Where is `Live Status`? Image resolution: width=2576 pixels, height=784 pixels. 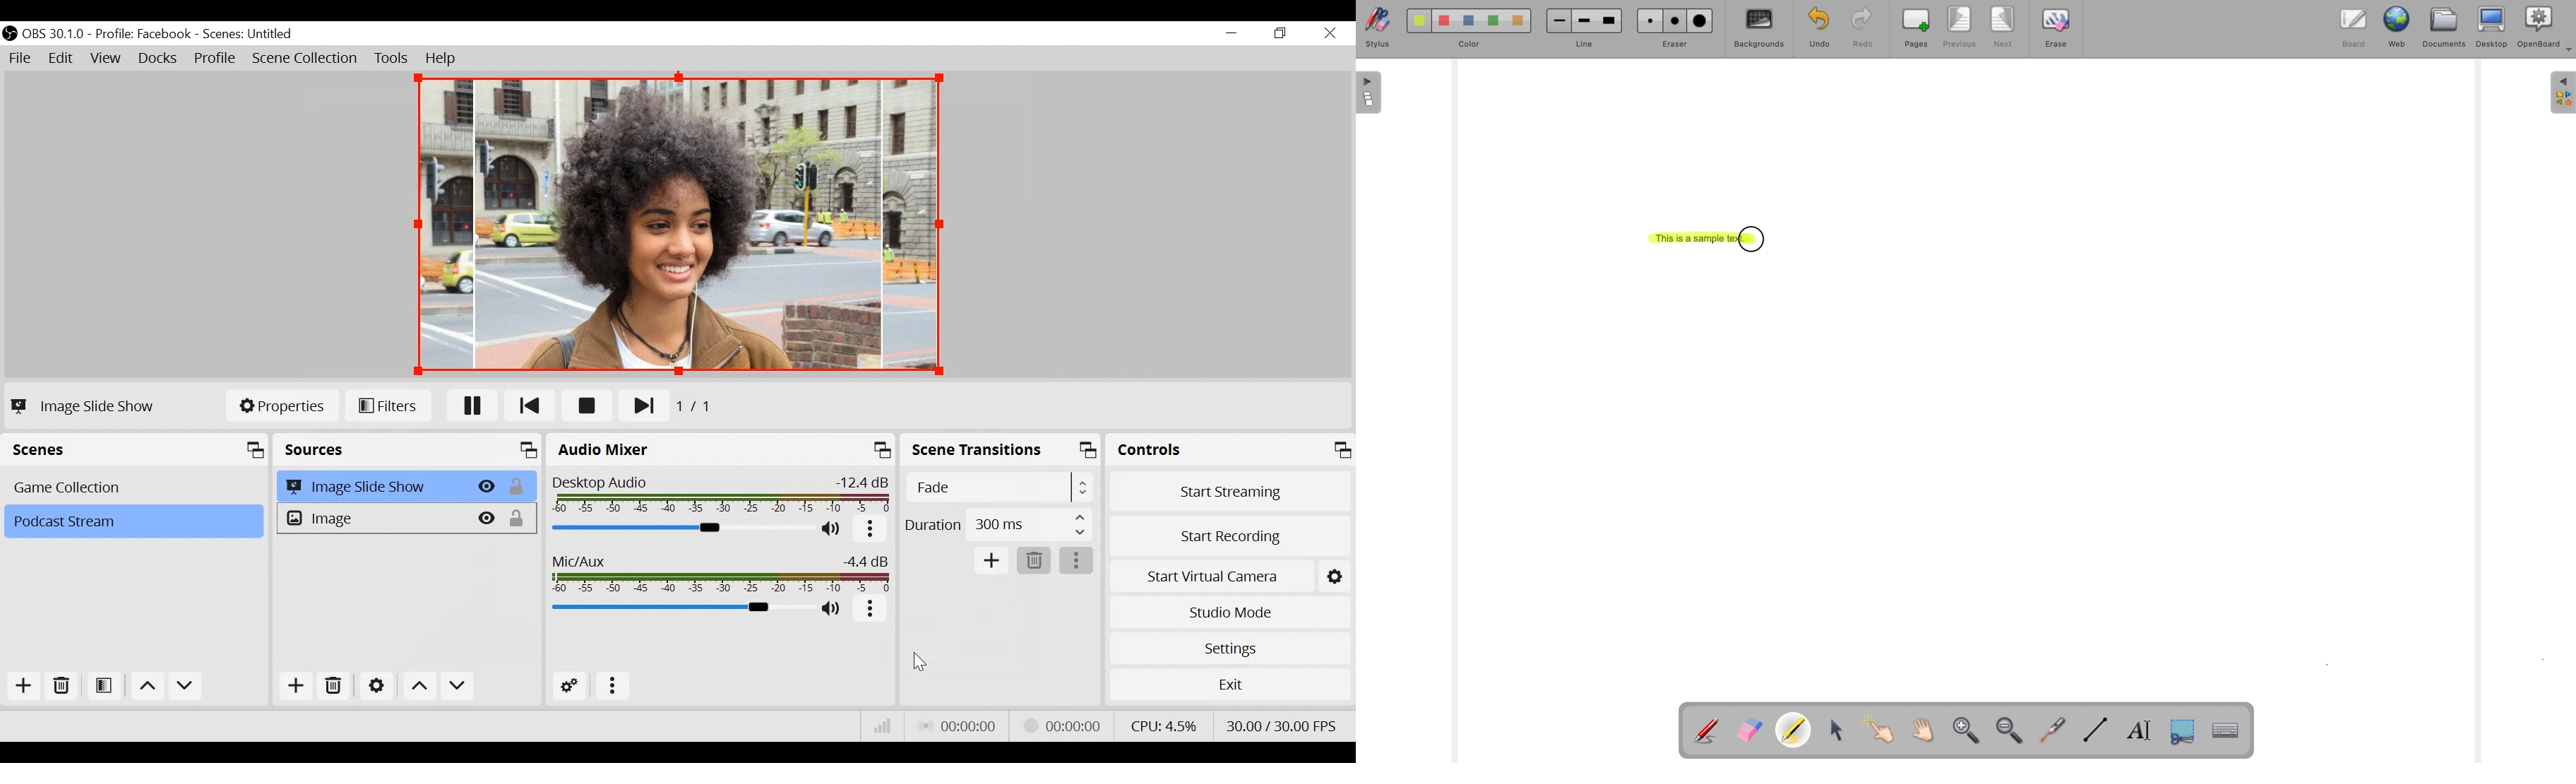 Live Status is located at coordinates (956, 726).